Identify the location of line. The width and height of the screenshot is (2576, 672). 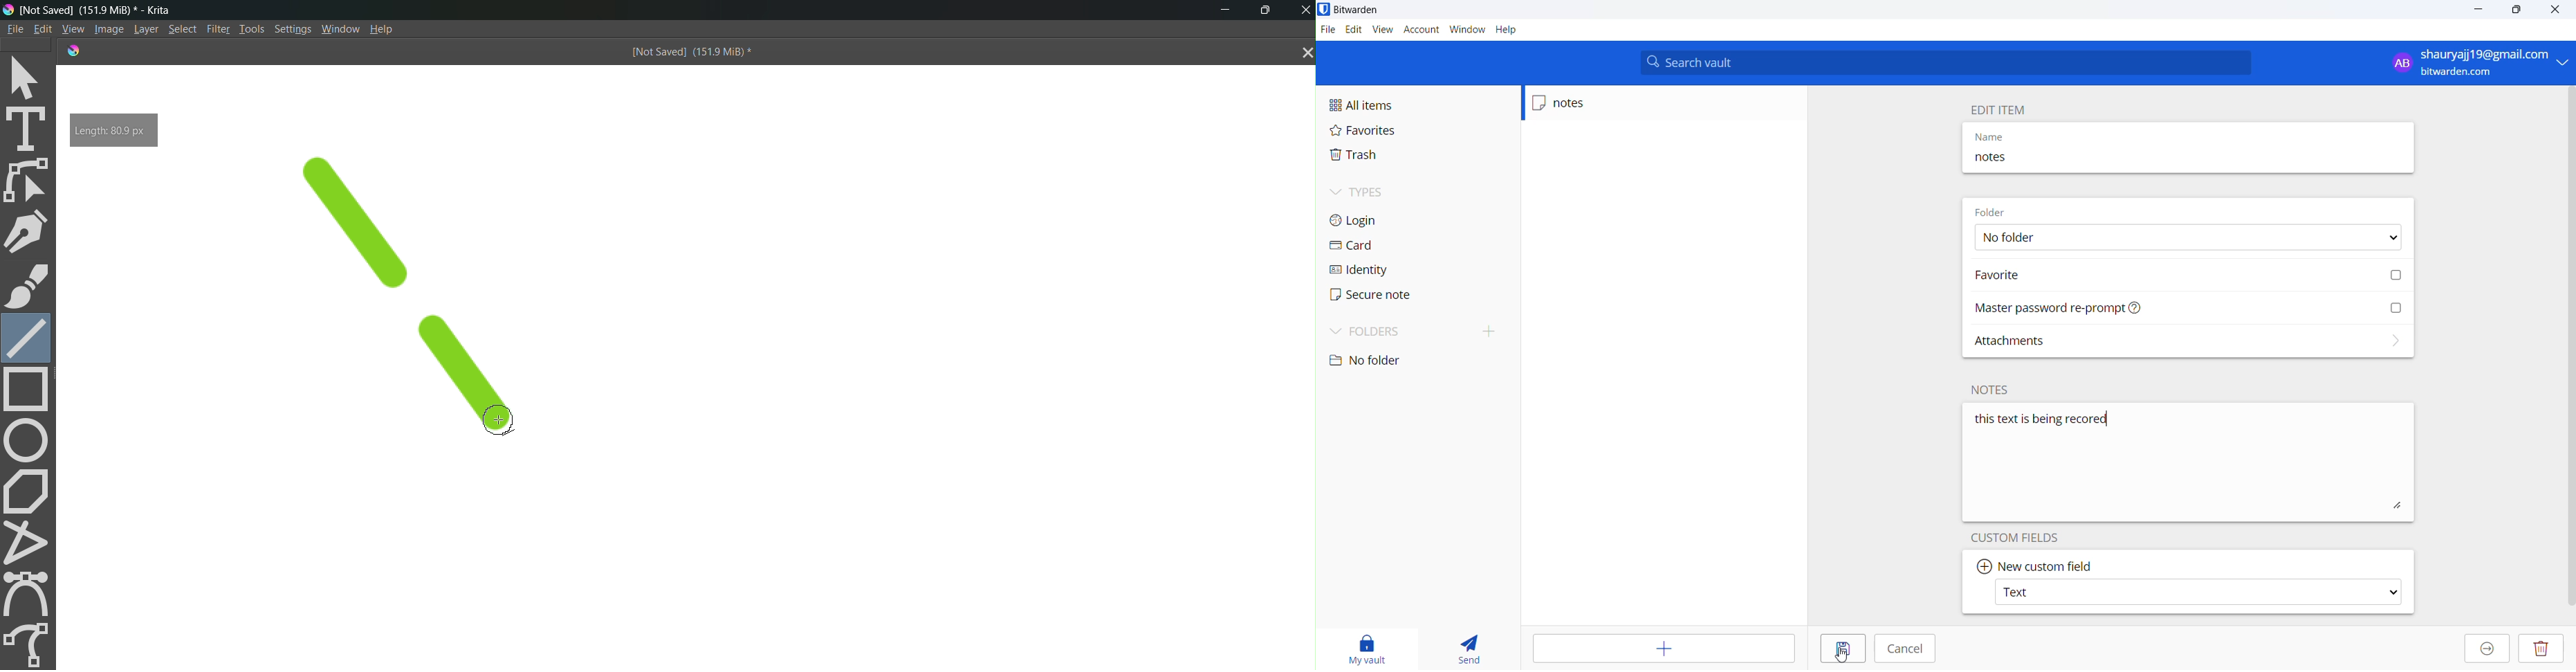
(457, 384).